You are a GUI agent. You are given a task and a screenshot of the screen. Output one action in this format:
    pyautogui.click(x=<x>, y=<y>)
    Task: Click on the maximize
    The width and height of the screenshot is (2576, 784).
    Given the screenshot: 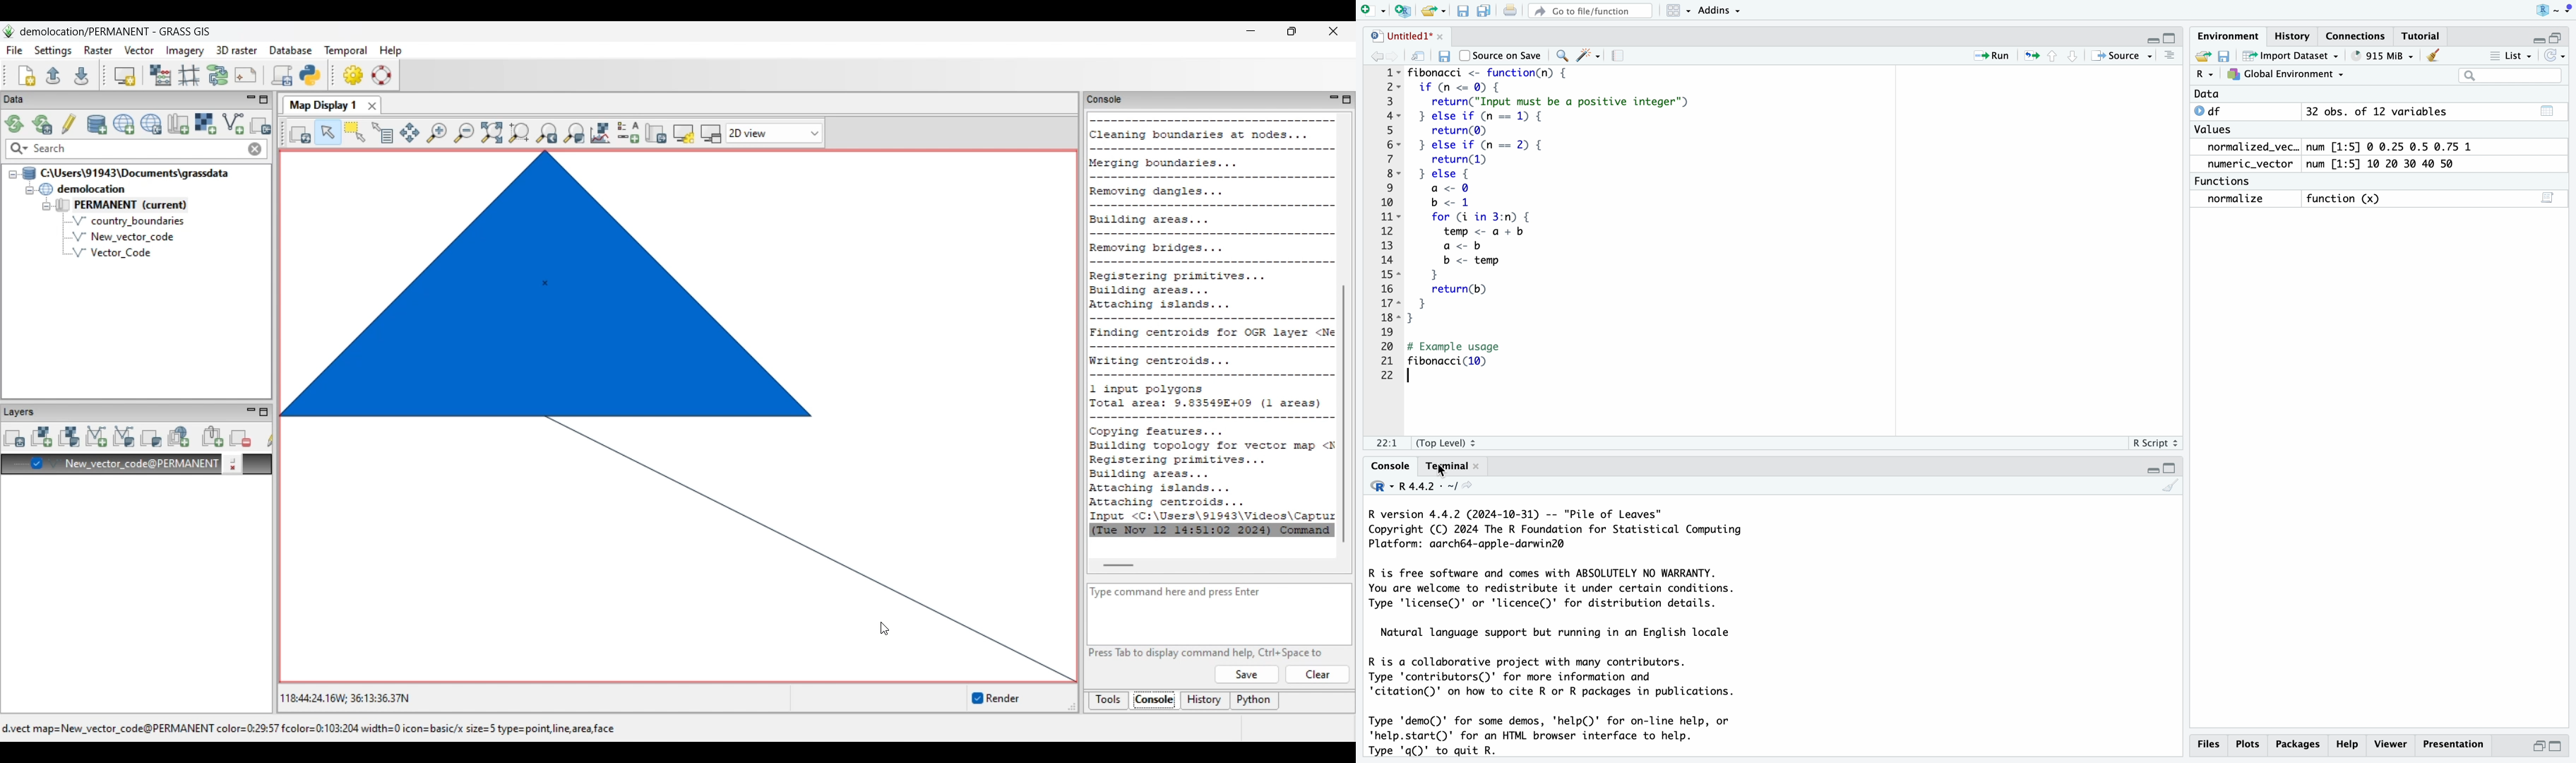 What is the action you would take?
    pyautogui.click(x=2171, y=467)
    